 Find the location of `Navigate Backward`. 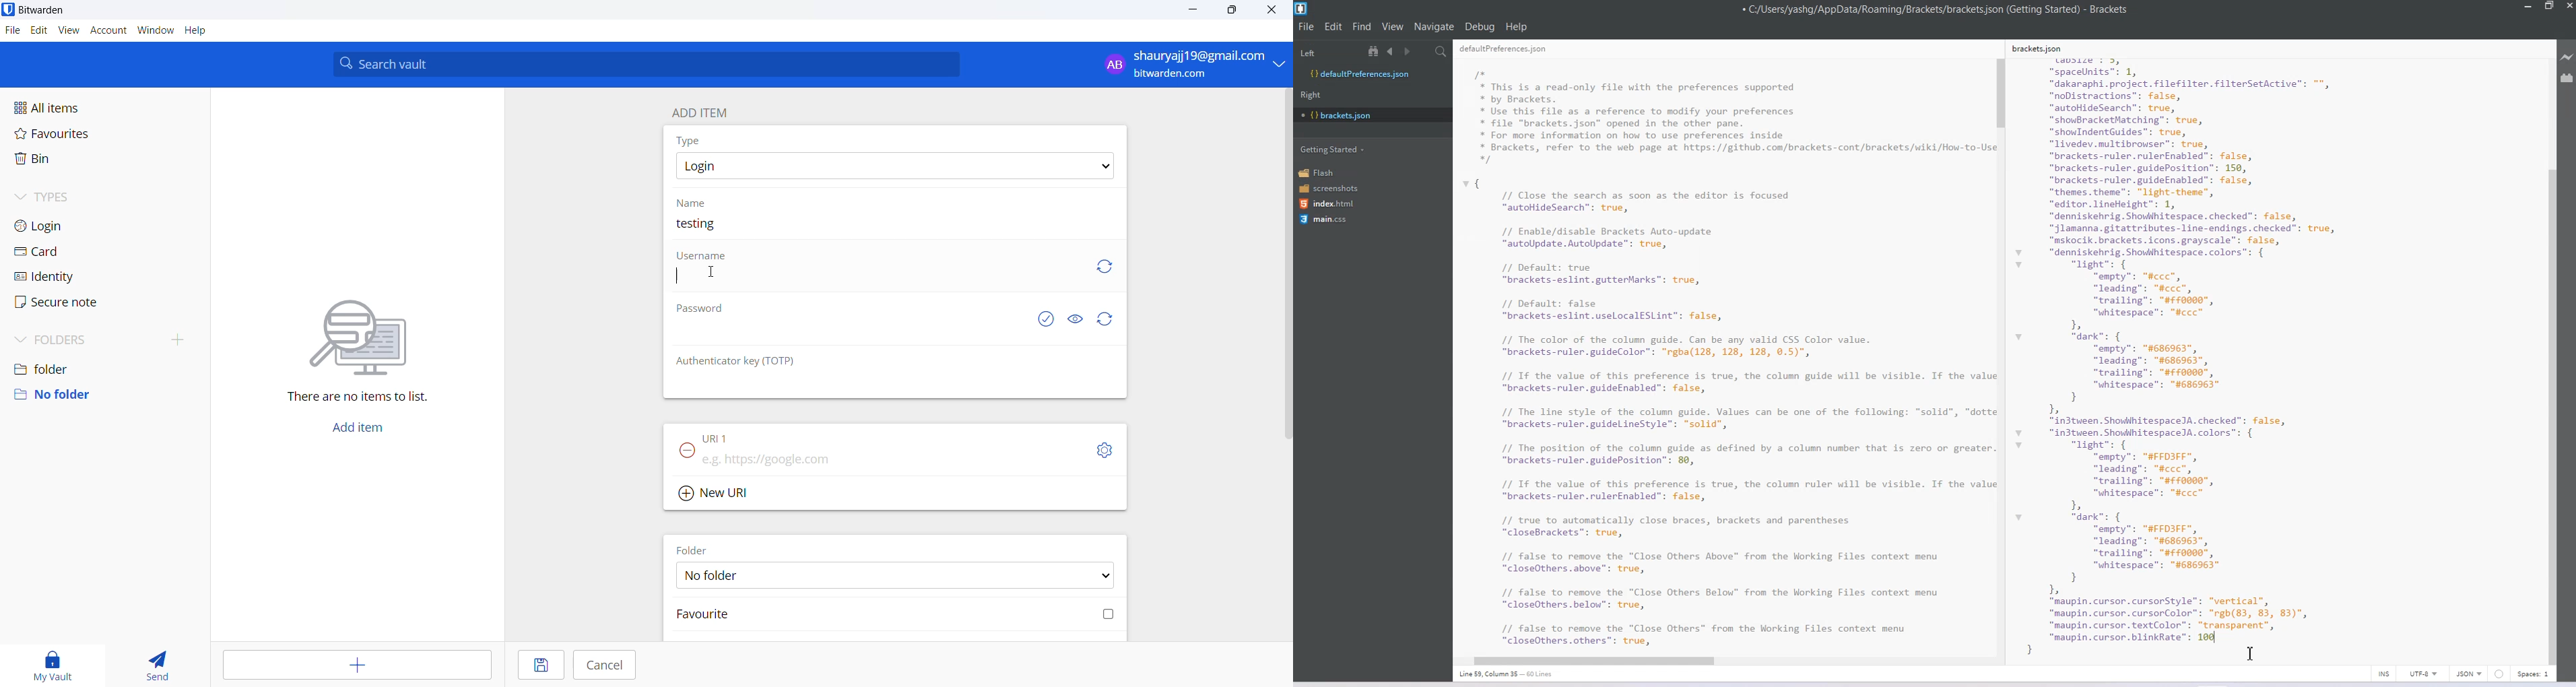

Navigate Backward is located at coordinates (1392, 51).